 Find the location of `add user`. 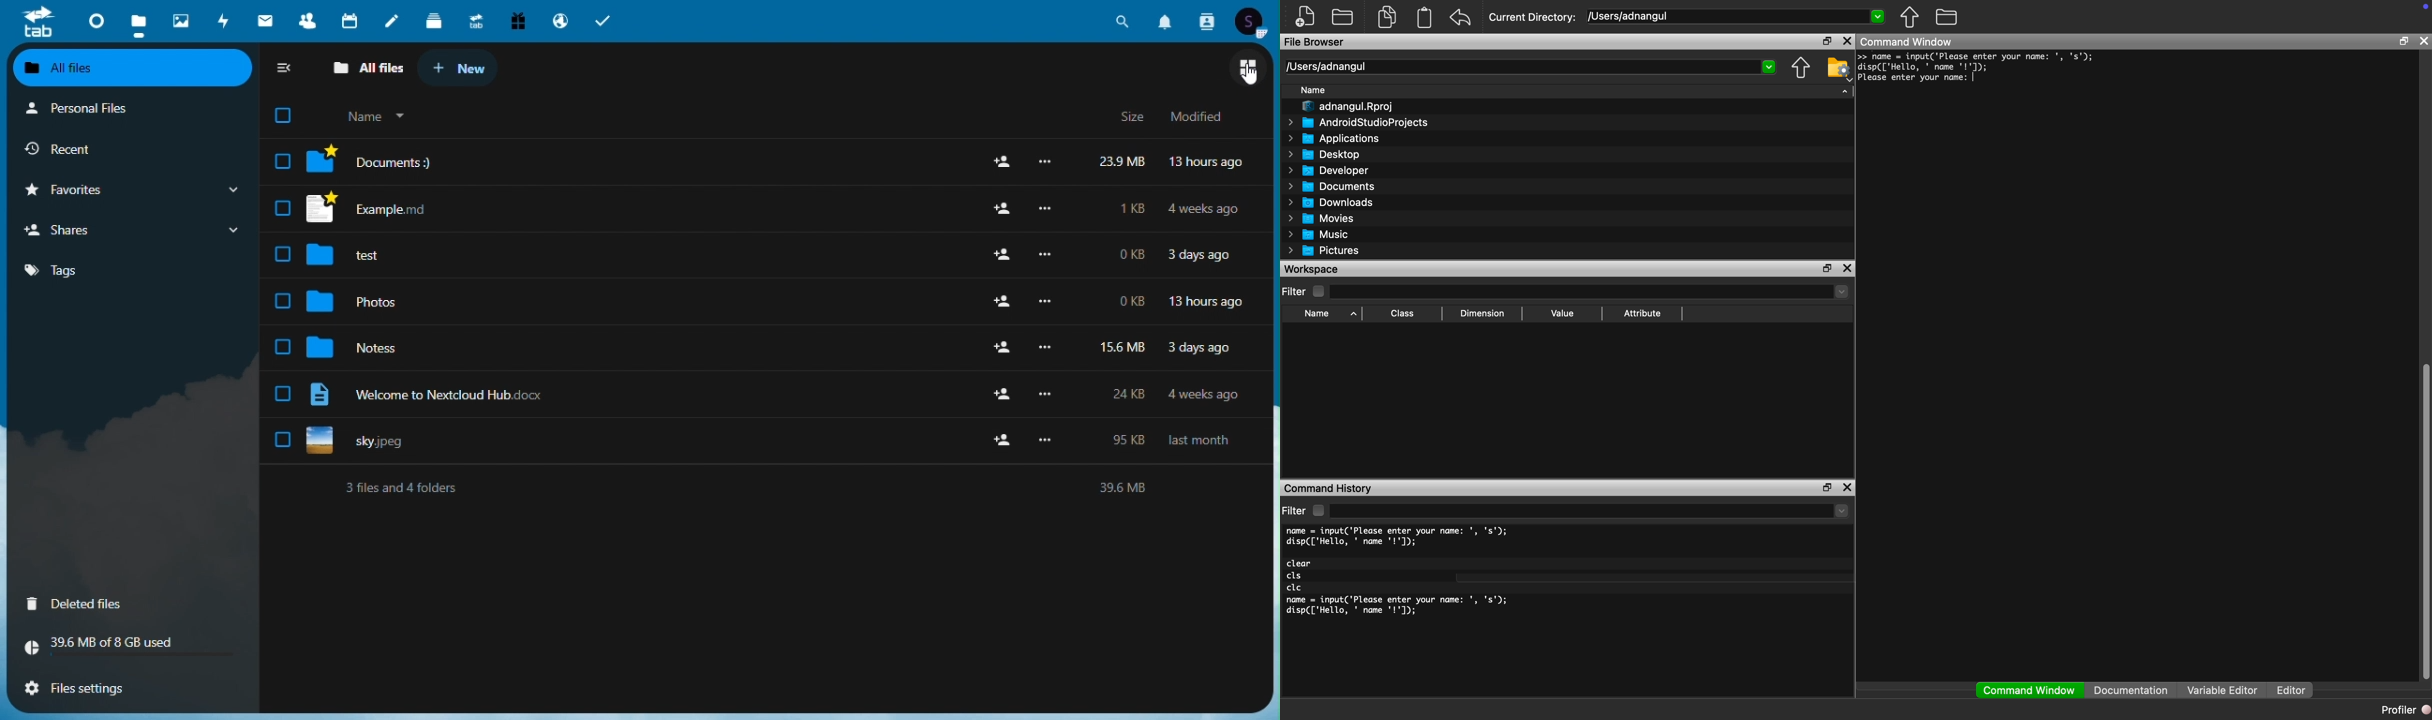

add user is located at coordinates (1001, 210).